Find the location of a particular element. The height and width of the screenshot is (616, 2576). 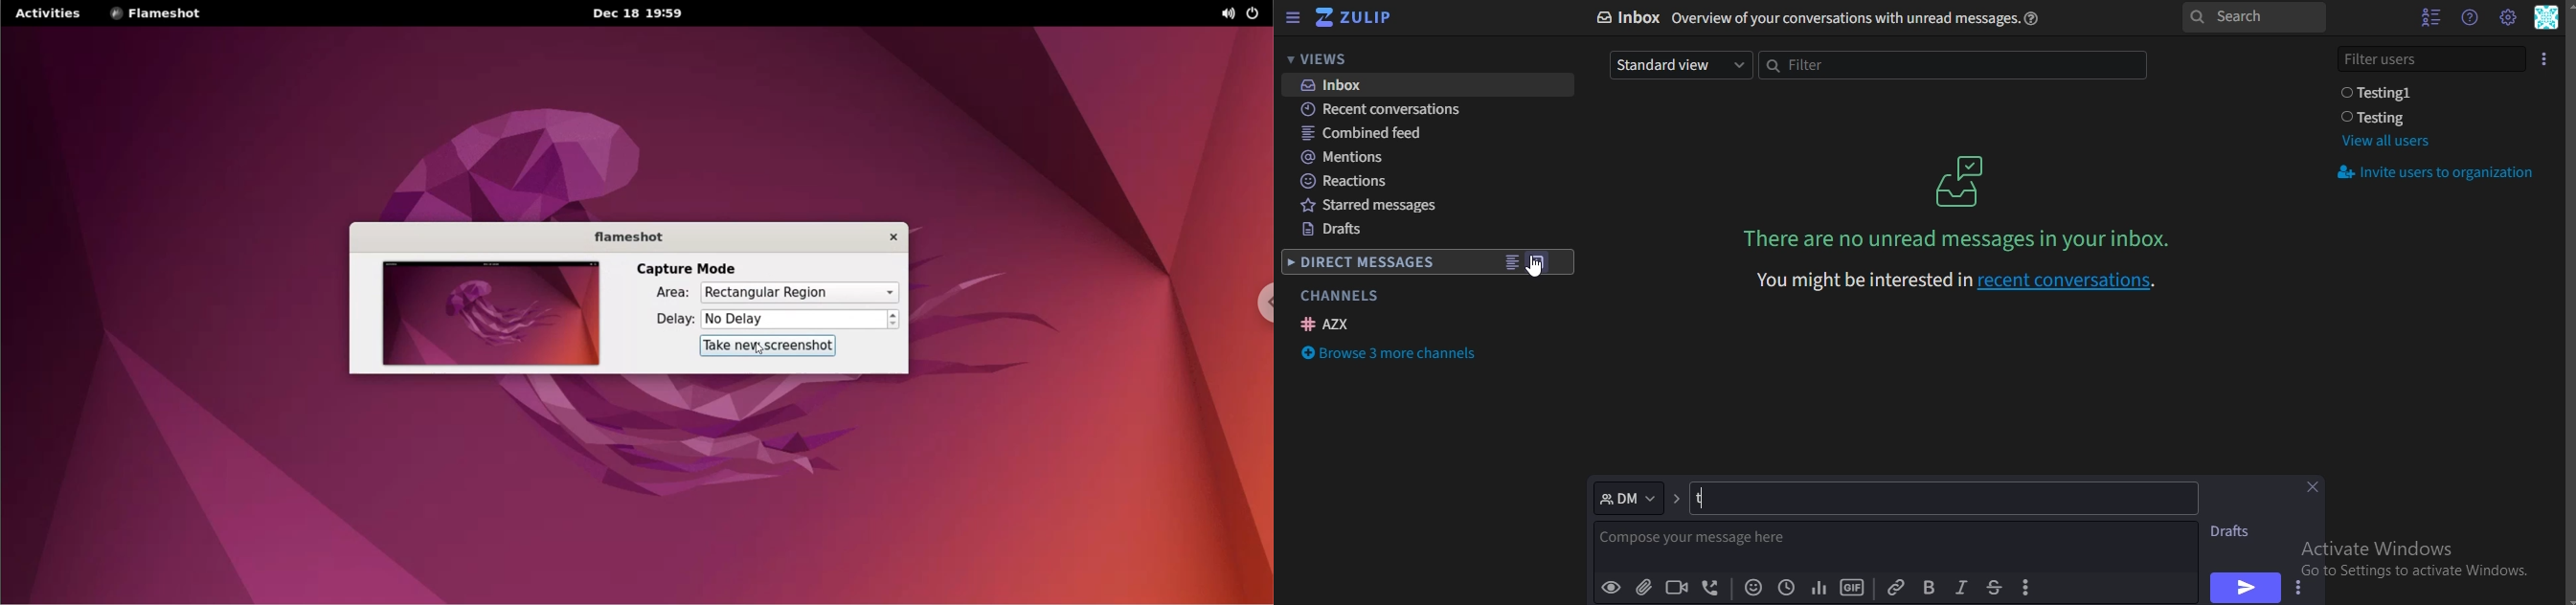

view all users is located at coordinates (2384, 141).